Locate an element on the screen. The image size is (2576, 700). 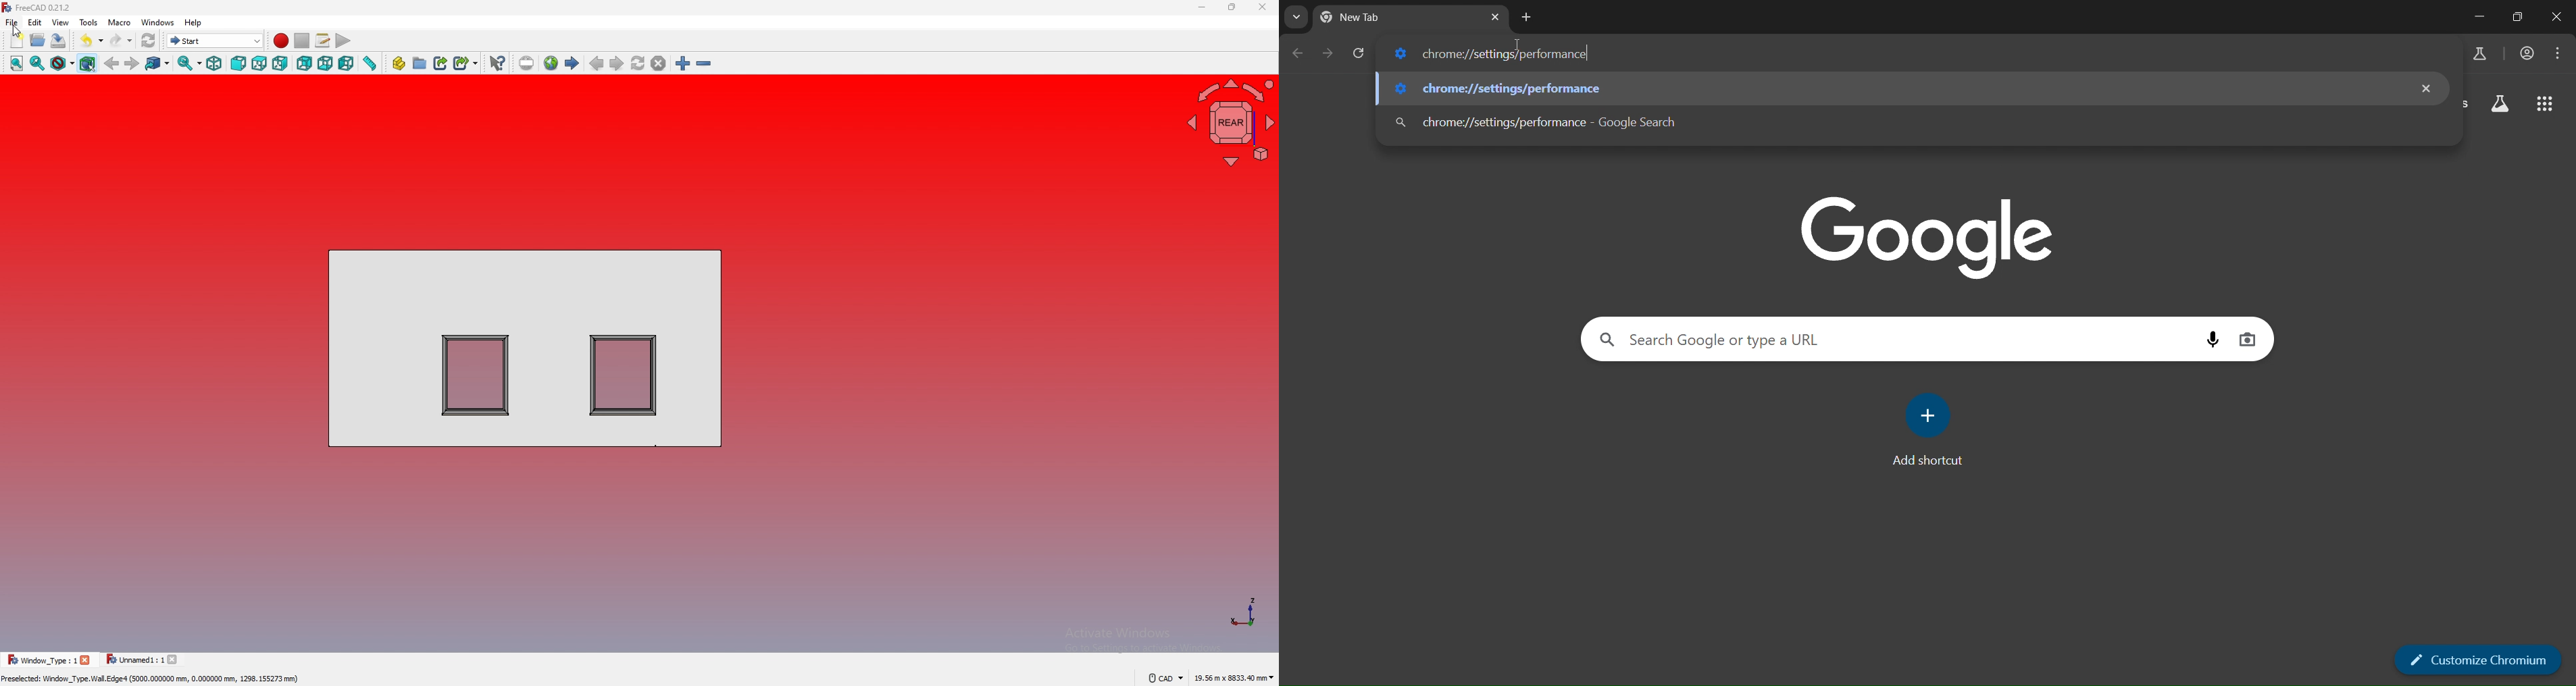
close is located at coordinates (175, 659).